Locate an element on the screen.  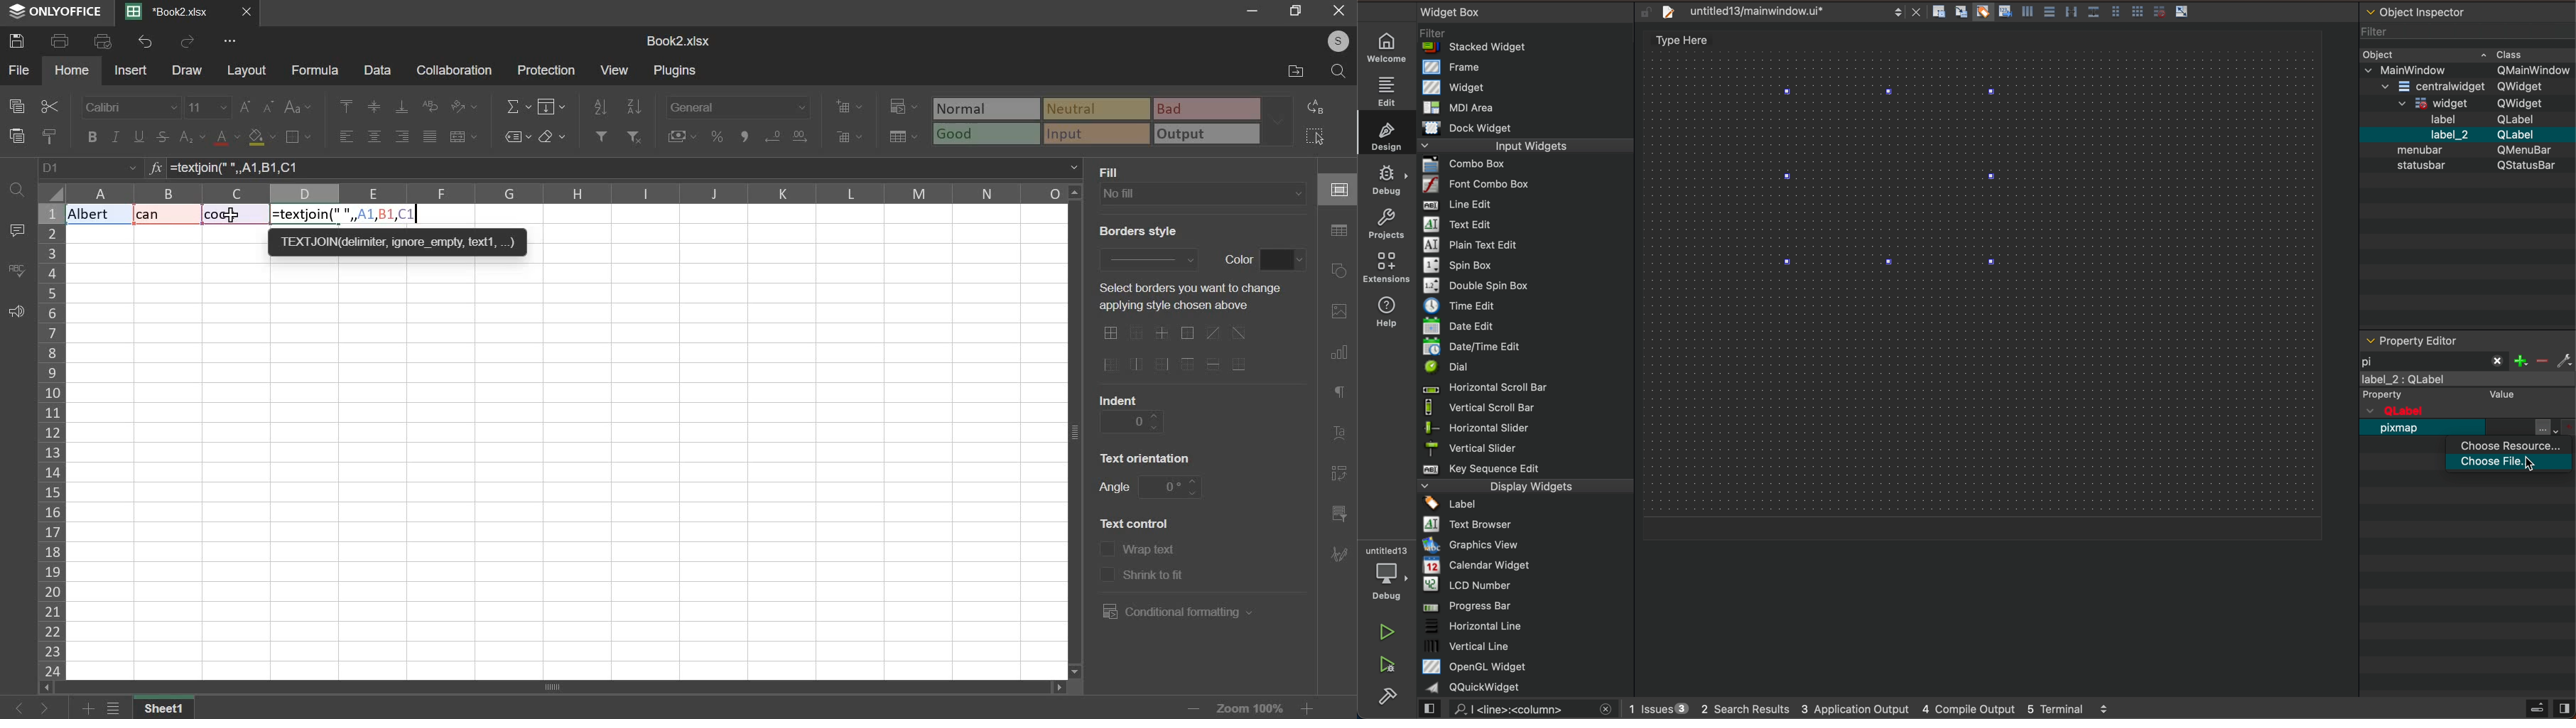
save as table is located at coordinates (904, 137).